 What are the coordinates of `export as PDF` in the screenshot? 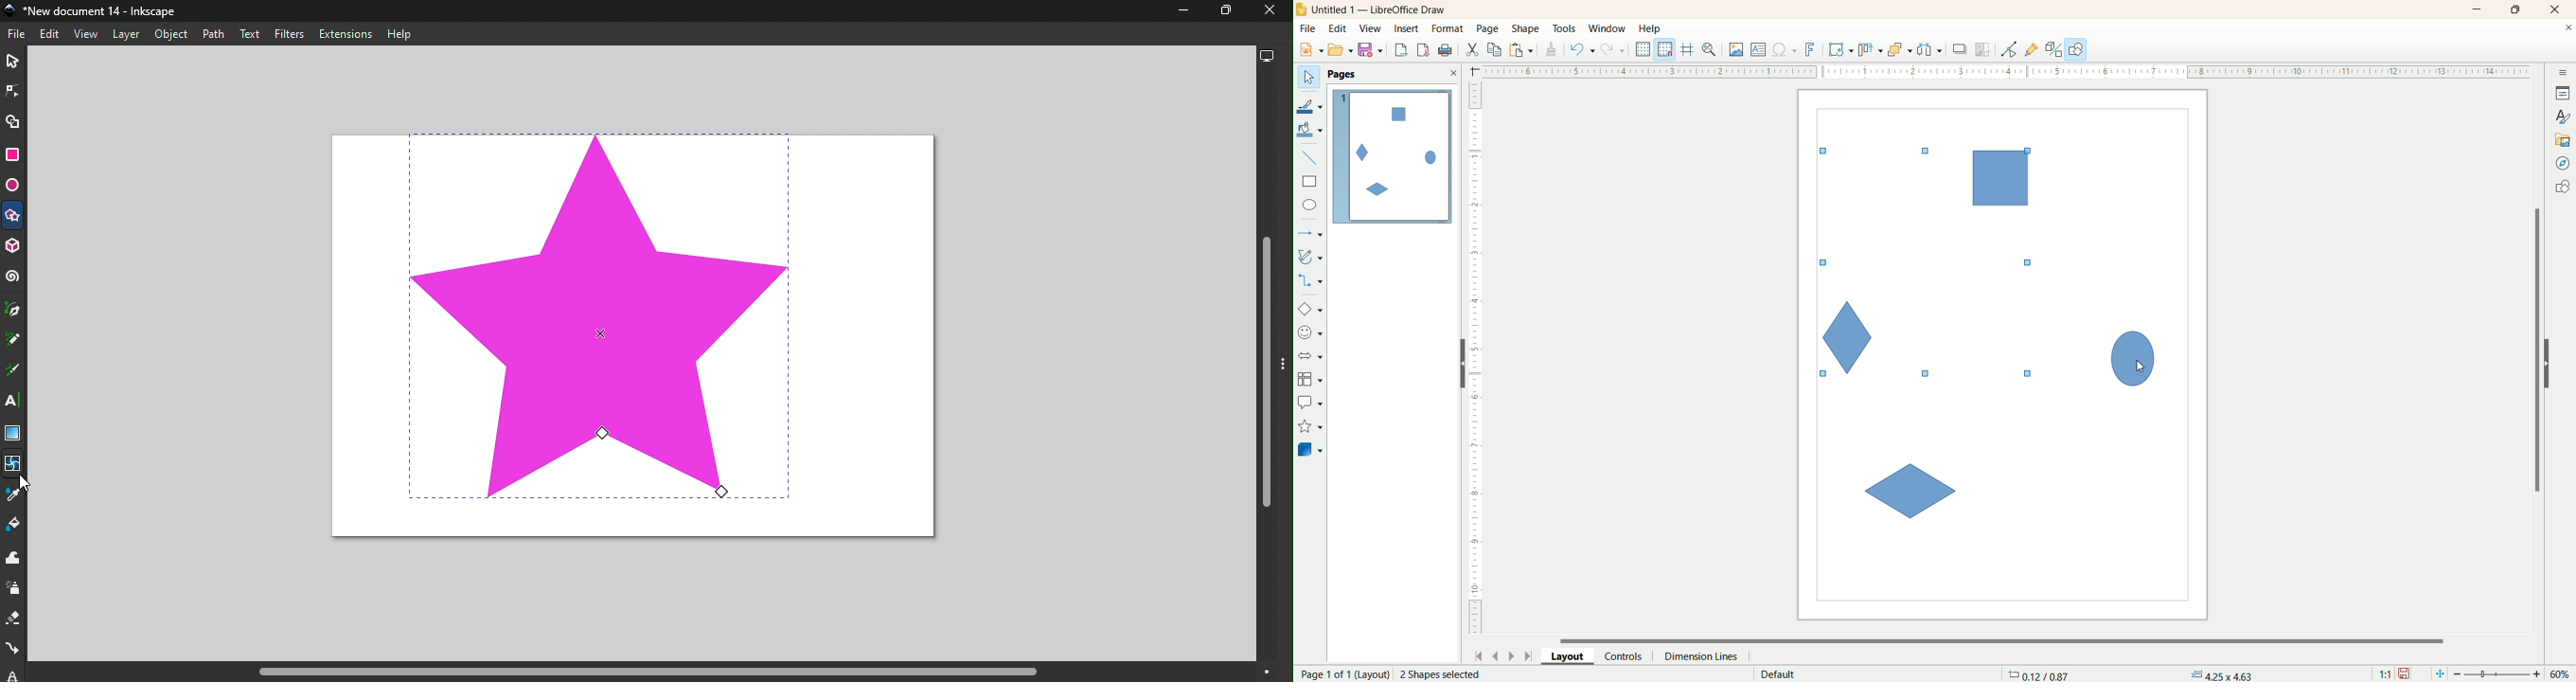 It's located at (1447, 51).